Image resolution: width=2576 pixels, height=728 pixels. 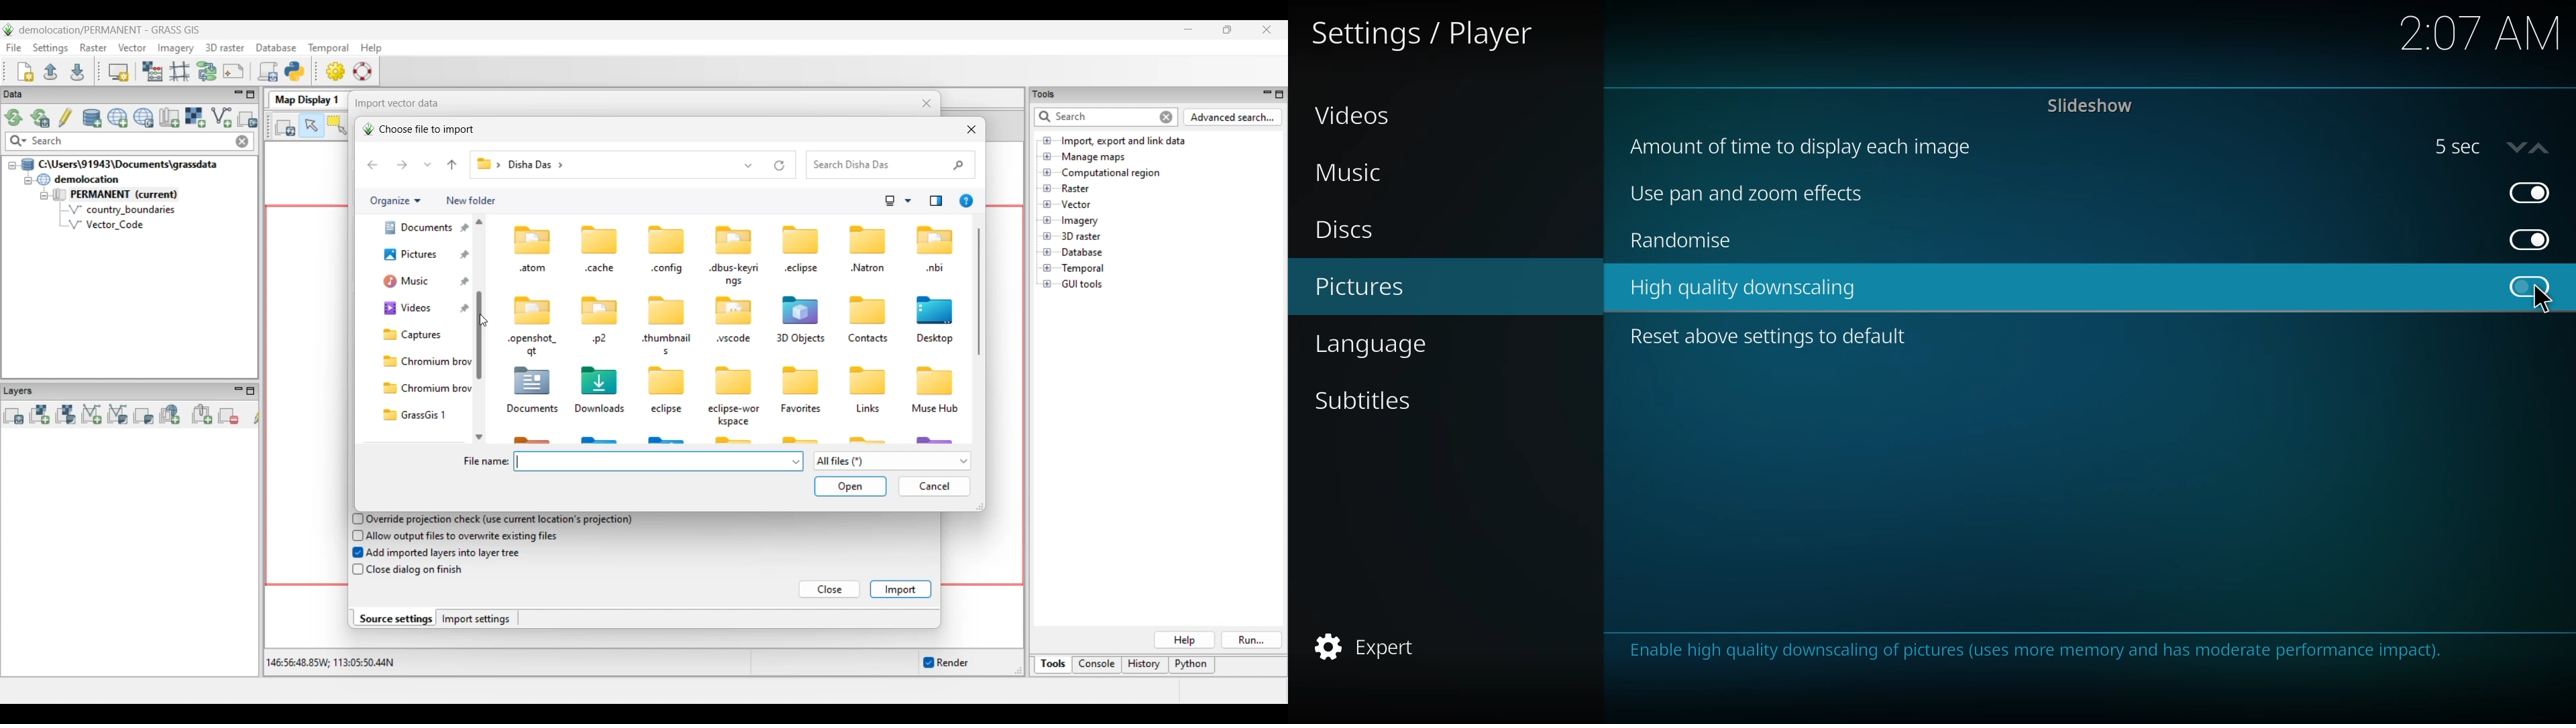 I want to click on click to enable, so click(x=2528, y=286).